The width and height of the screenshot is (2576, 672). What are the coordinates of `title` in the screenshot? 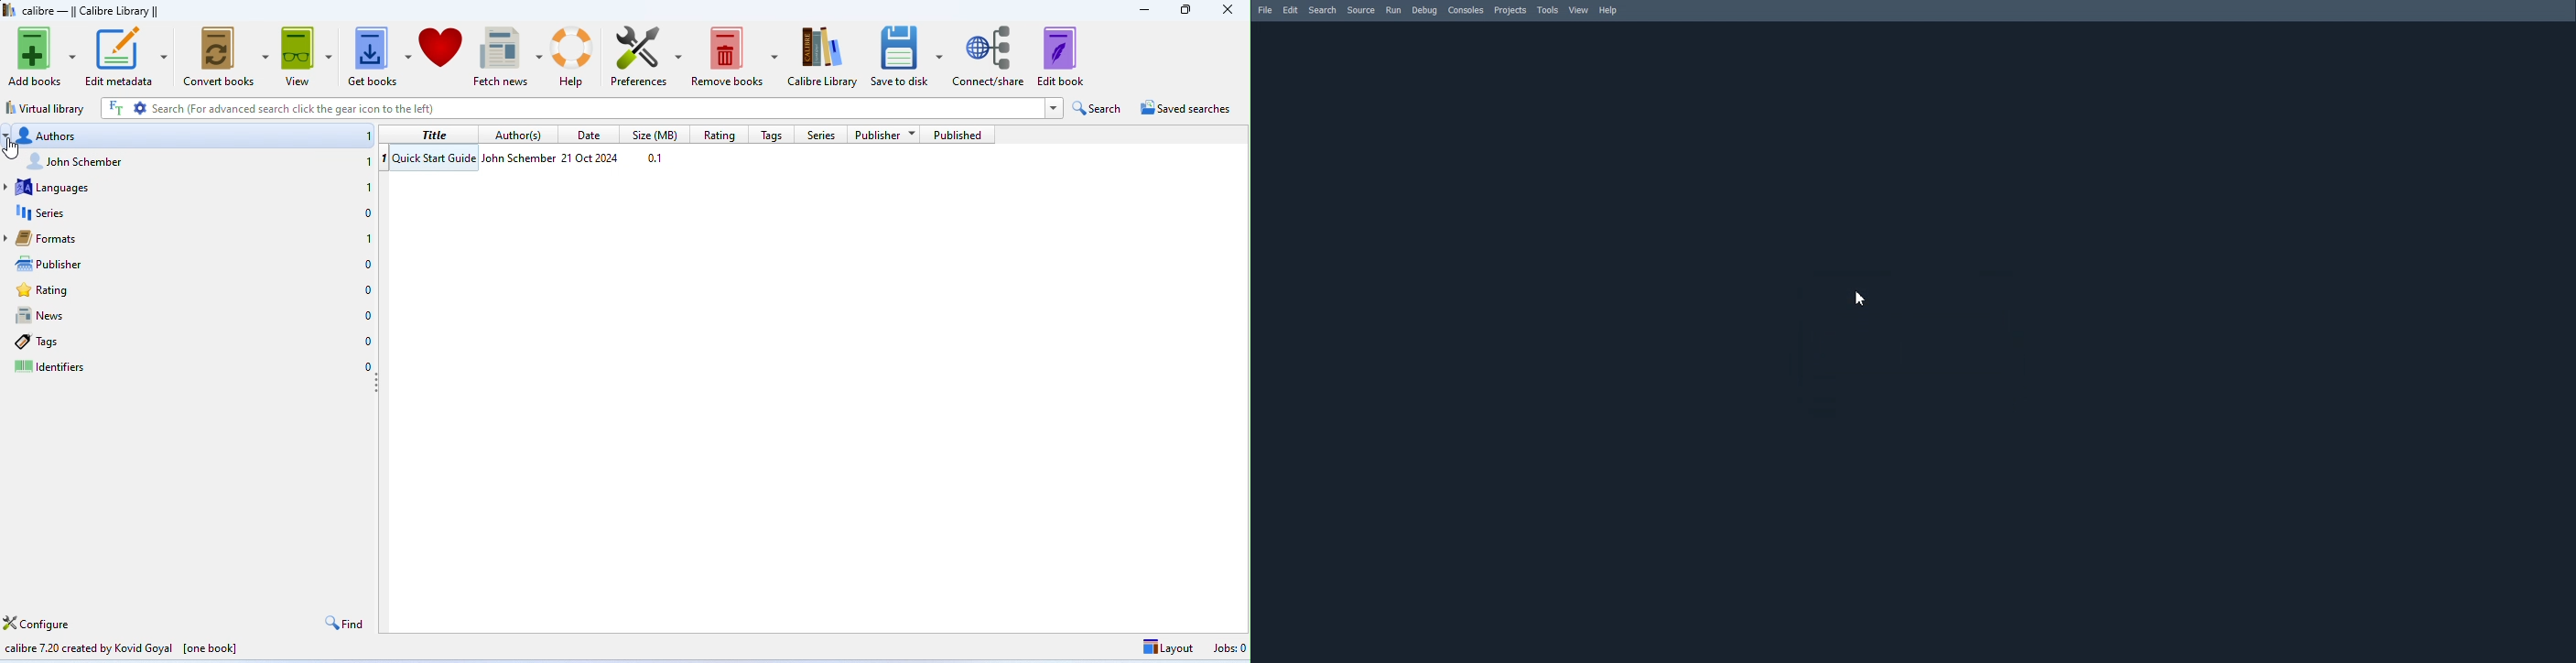 It's located at (82, 9).